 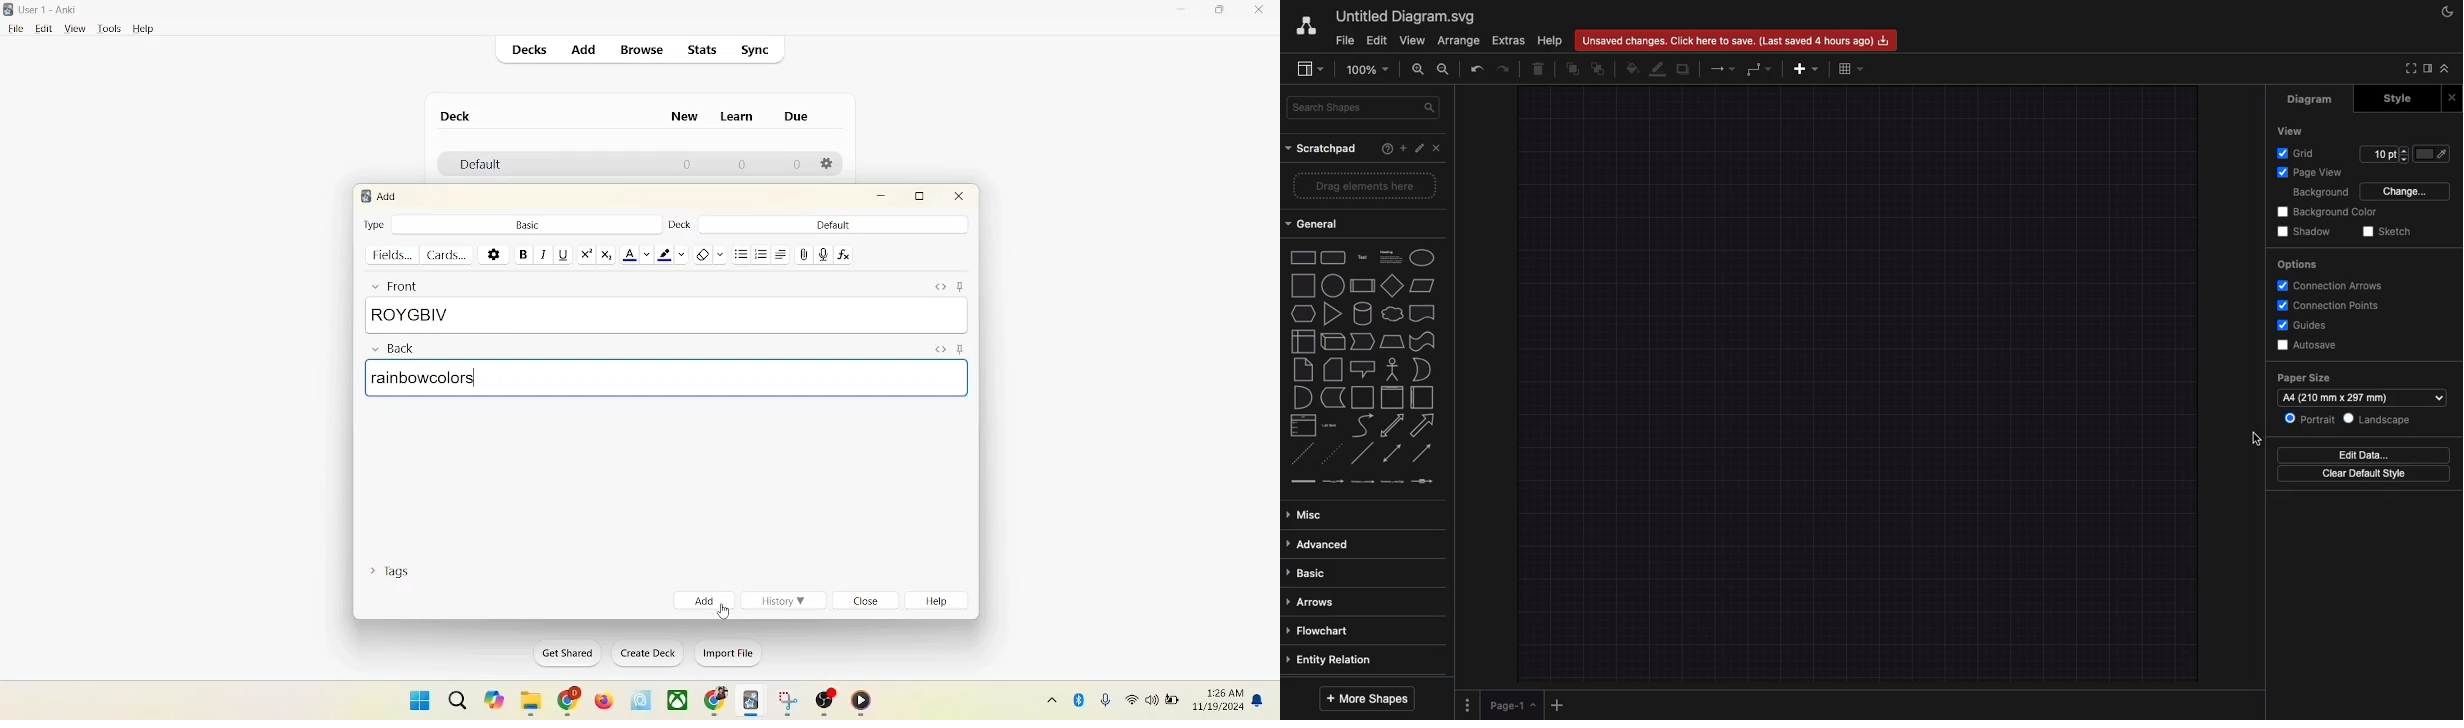 What do you see at coordinates (531, 50) in the screenshot?
I see `decks` at bounding box center [531, 50].